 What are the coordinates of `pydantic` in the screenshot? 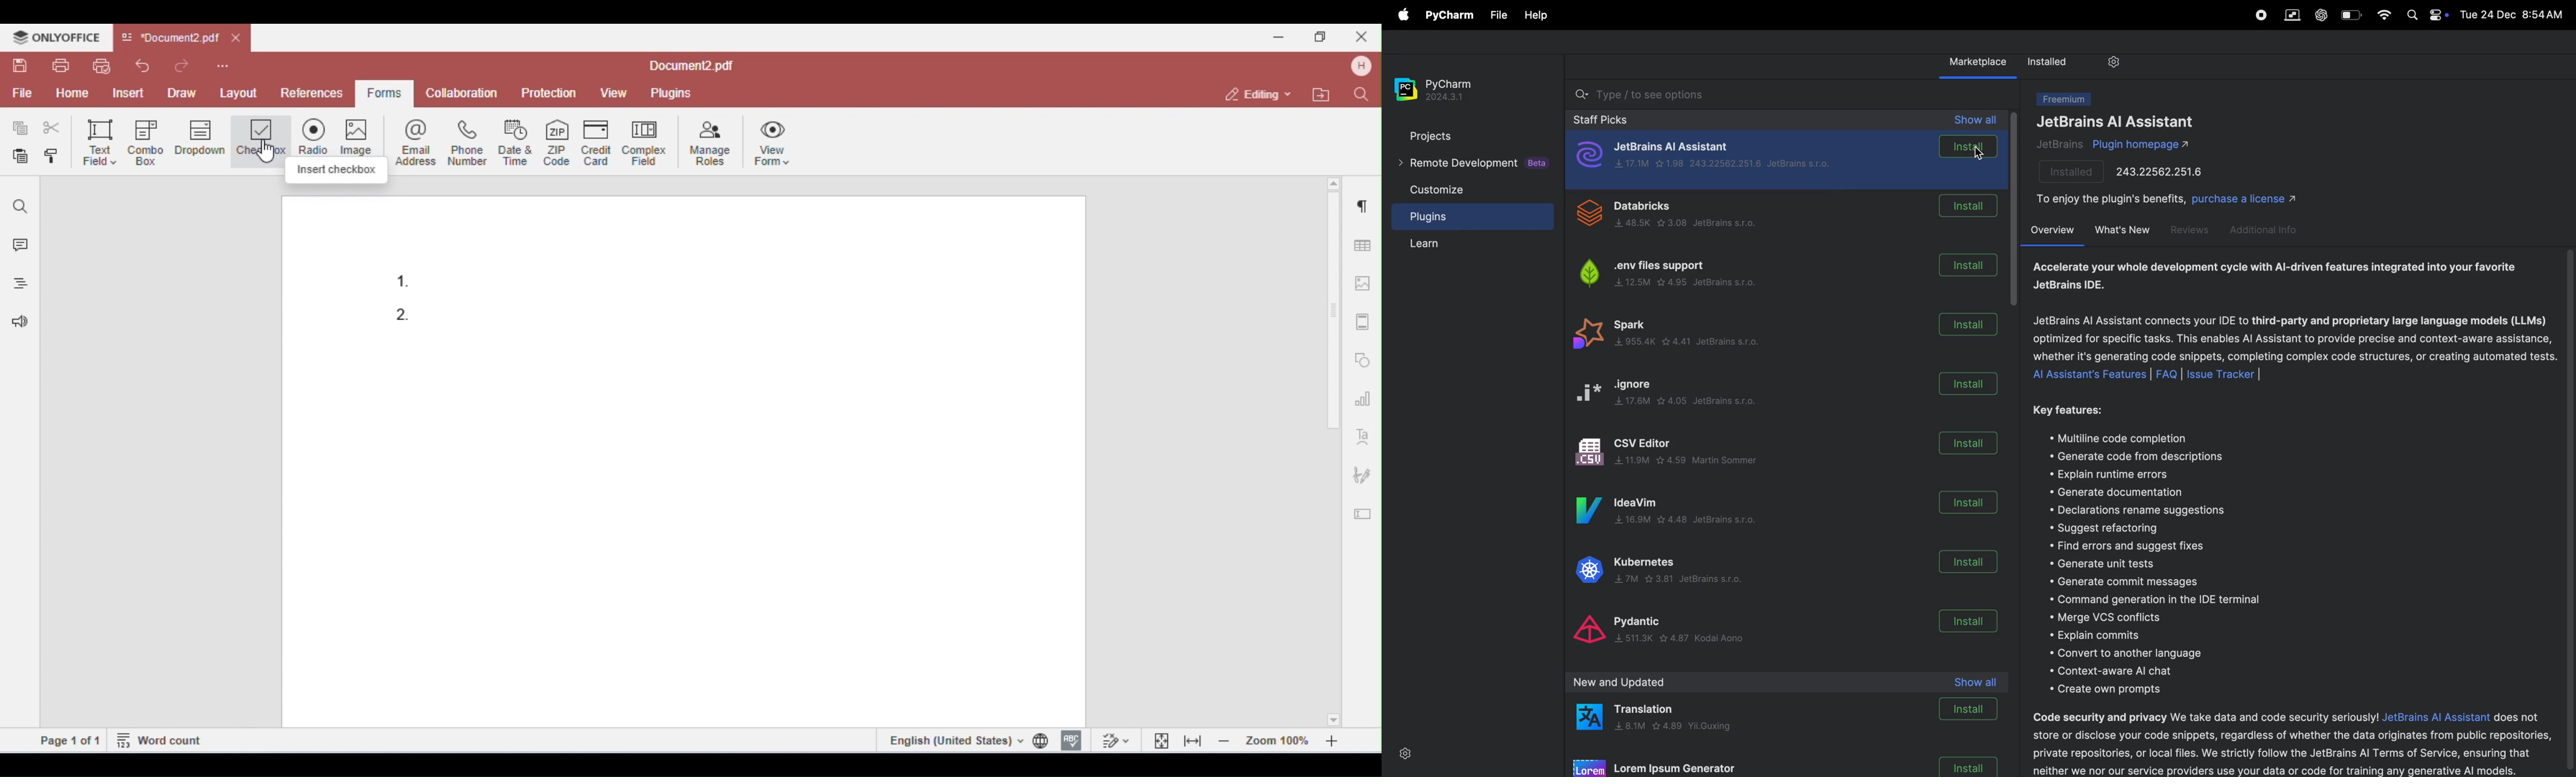 It's located at (1668, 633).